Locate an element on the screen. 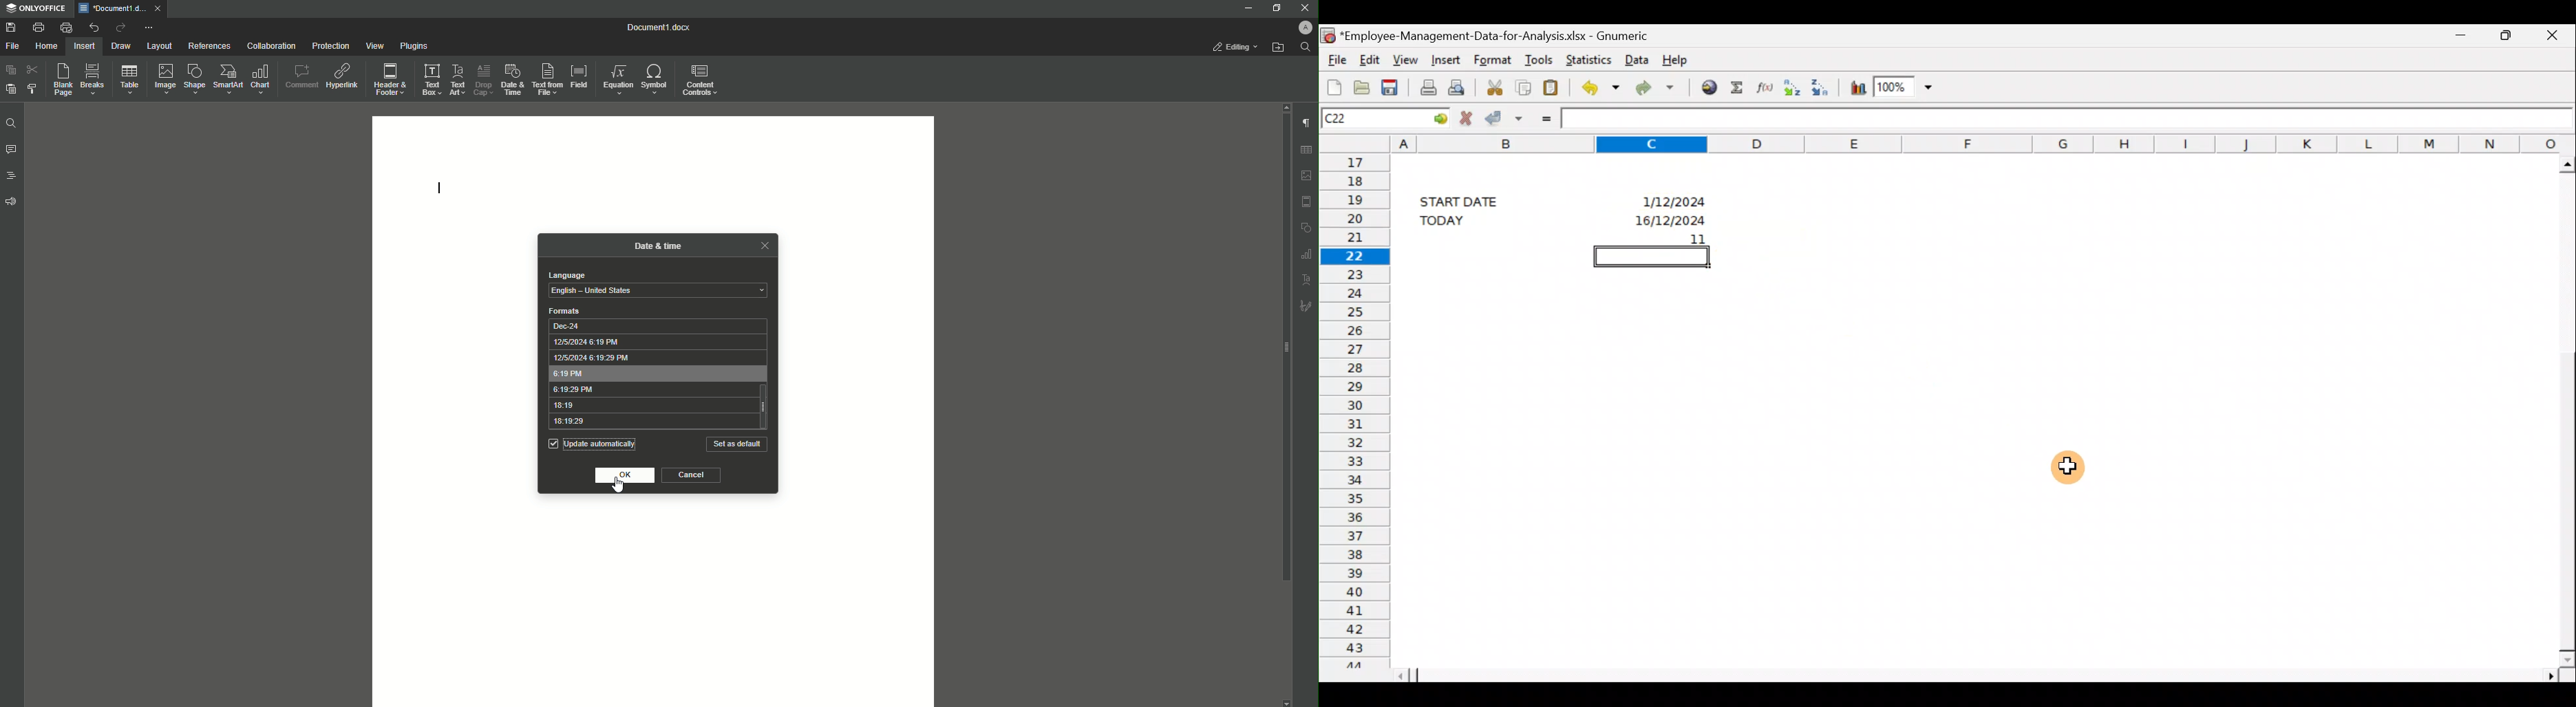 The height and width of the screenshot is (728, 2576). Chart is located at coordinates (262, 79).